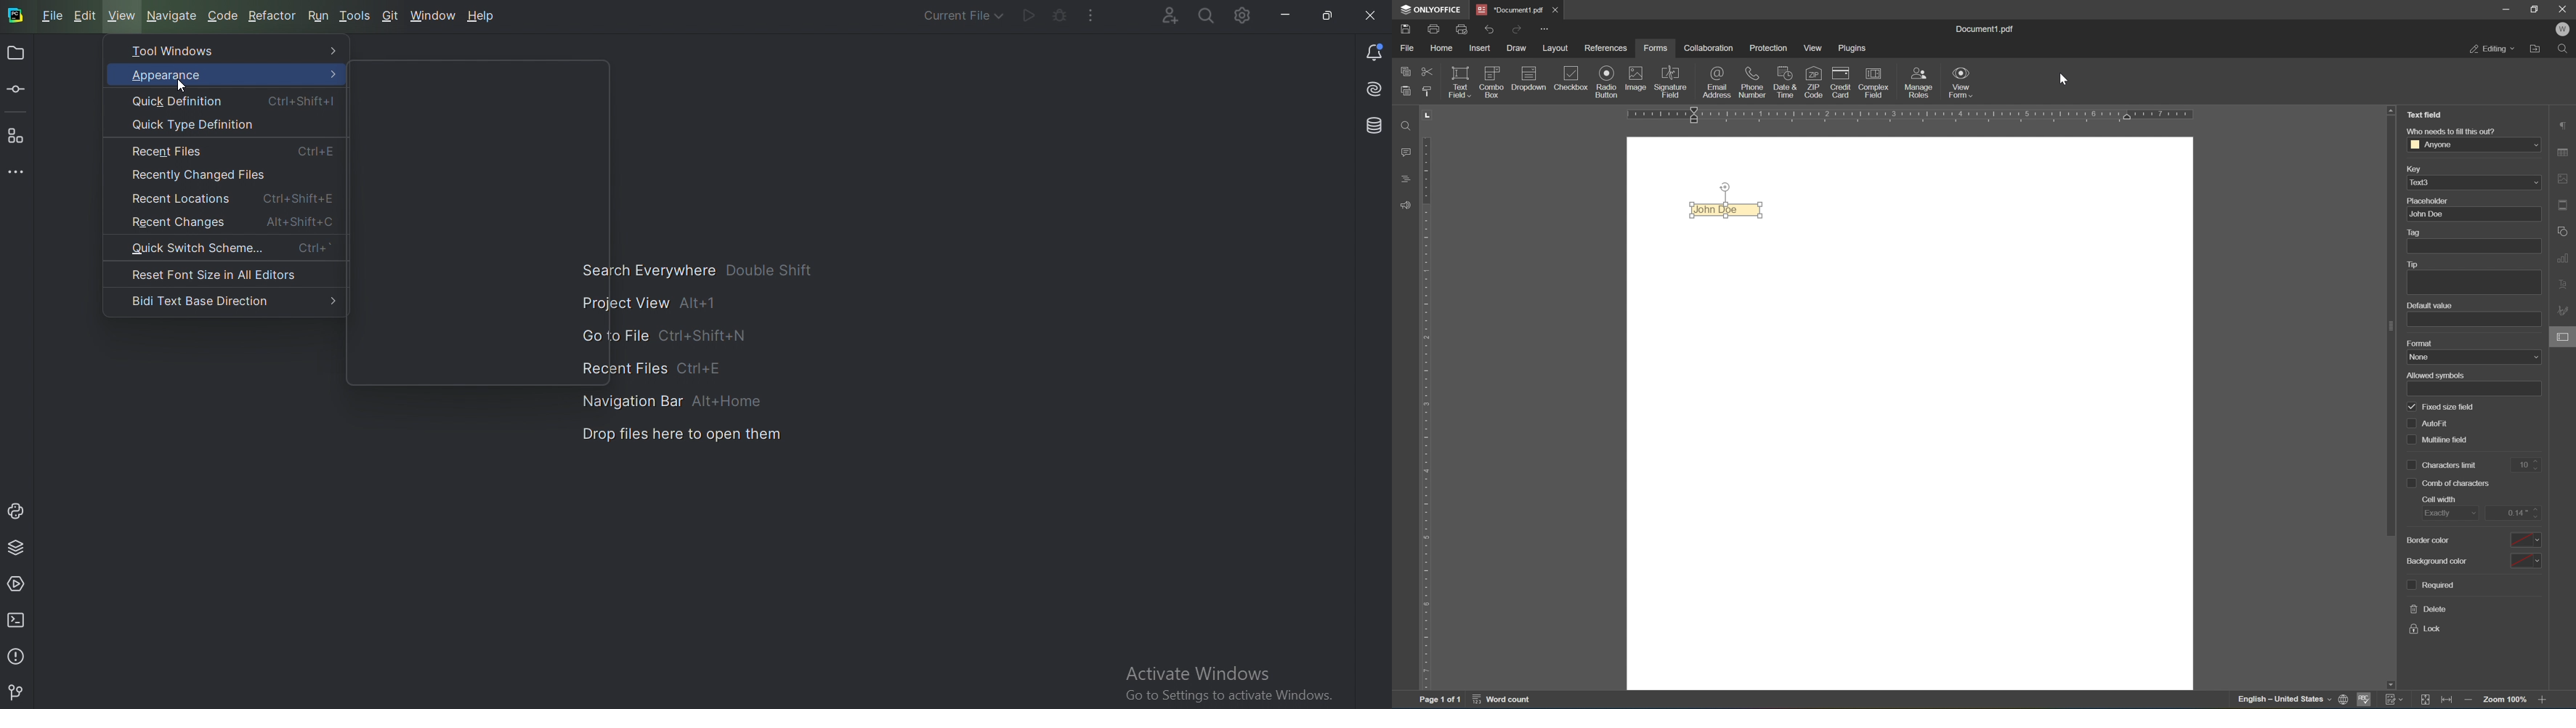  Describe the element at coordinates (2565, 312) in the screenshot. I see `signature settings` at that location.